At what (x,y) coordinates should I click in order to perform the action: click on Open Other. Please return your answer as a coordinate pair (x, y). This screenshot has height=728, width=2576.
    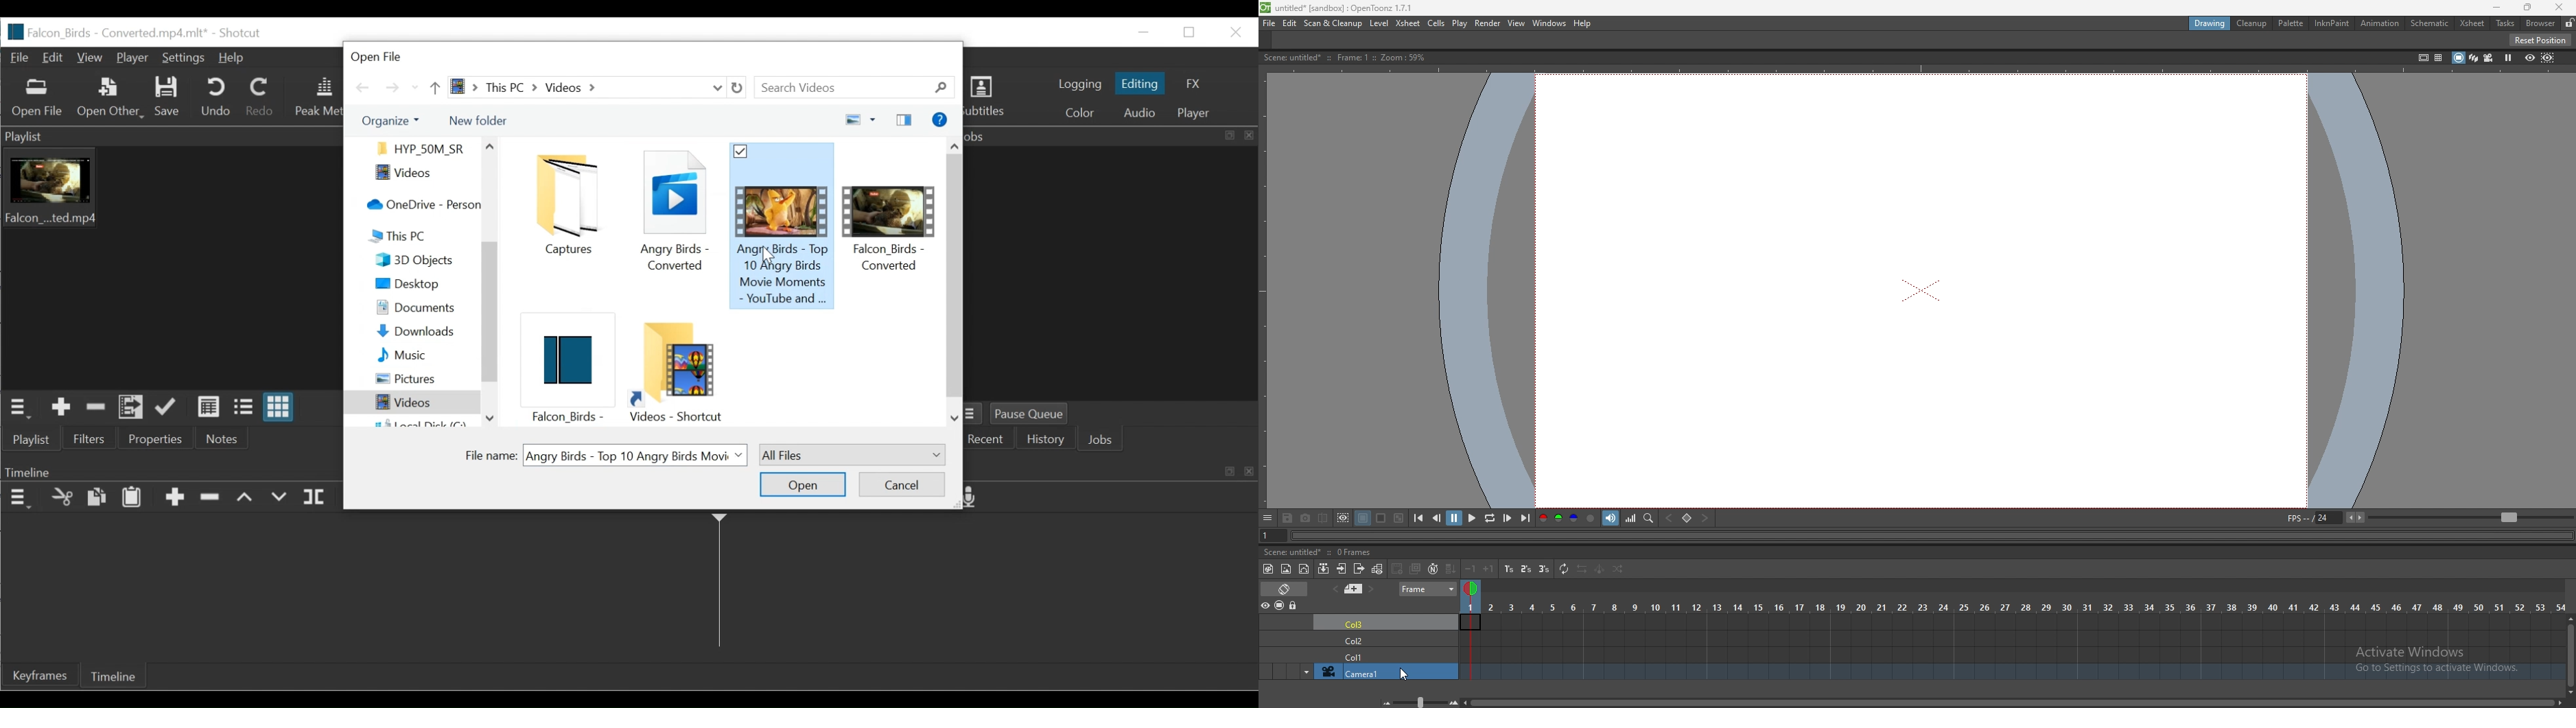
    Looking at the image, I should click on (108, 97).